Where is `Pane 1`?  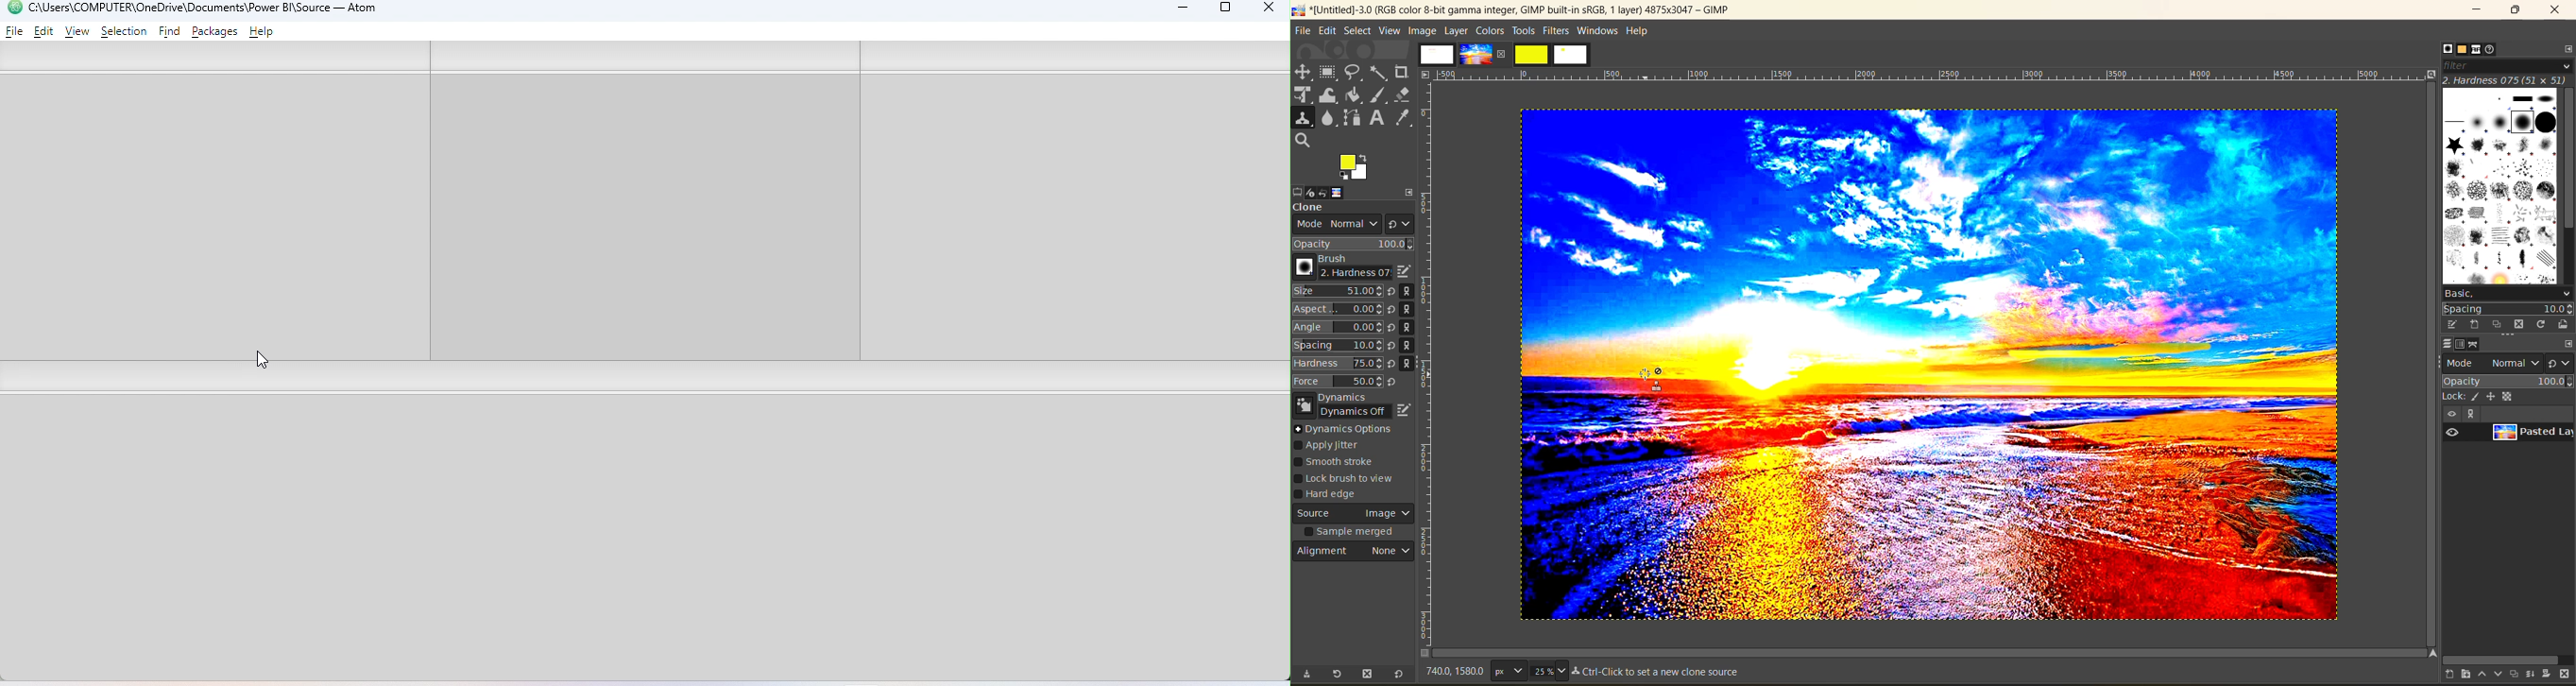
Pane 1 is located at coordinates (213, 202).